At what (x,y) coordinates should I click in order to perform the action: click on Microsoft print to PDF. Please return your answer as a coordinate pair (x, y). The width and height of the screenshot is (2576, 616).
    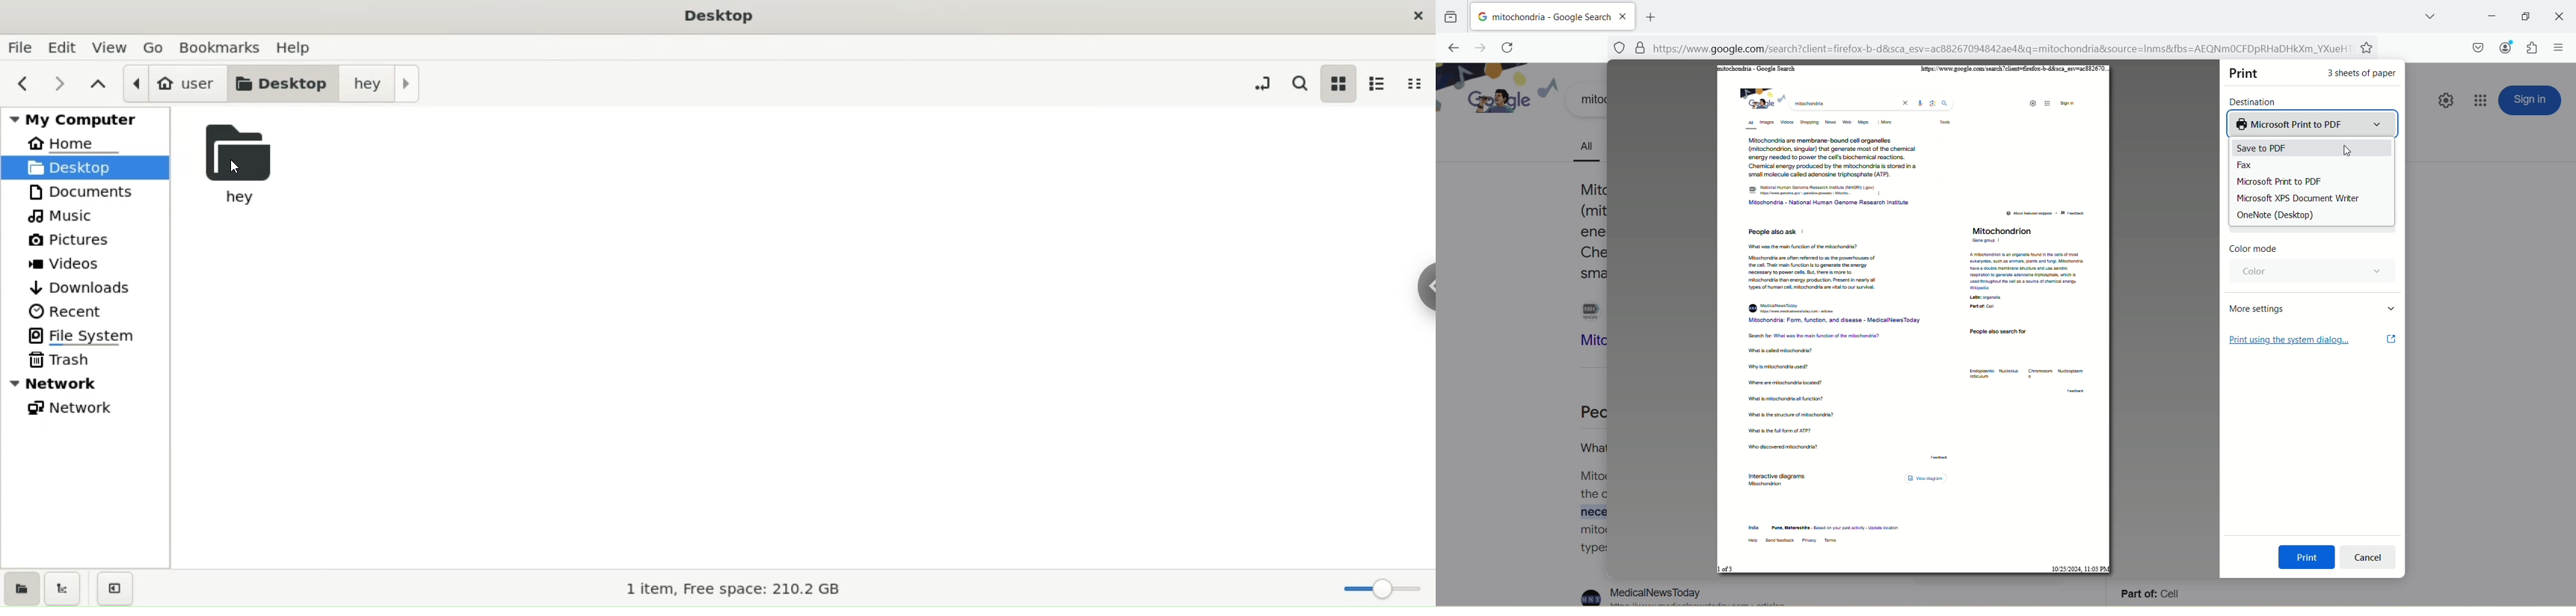
    Looking at the image, I should click on (2314, 124).